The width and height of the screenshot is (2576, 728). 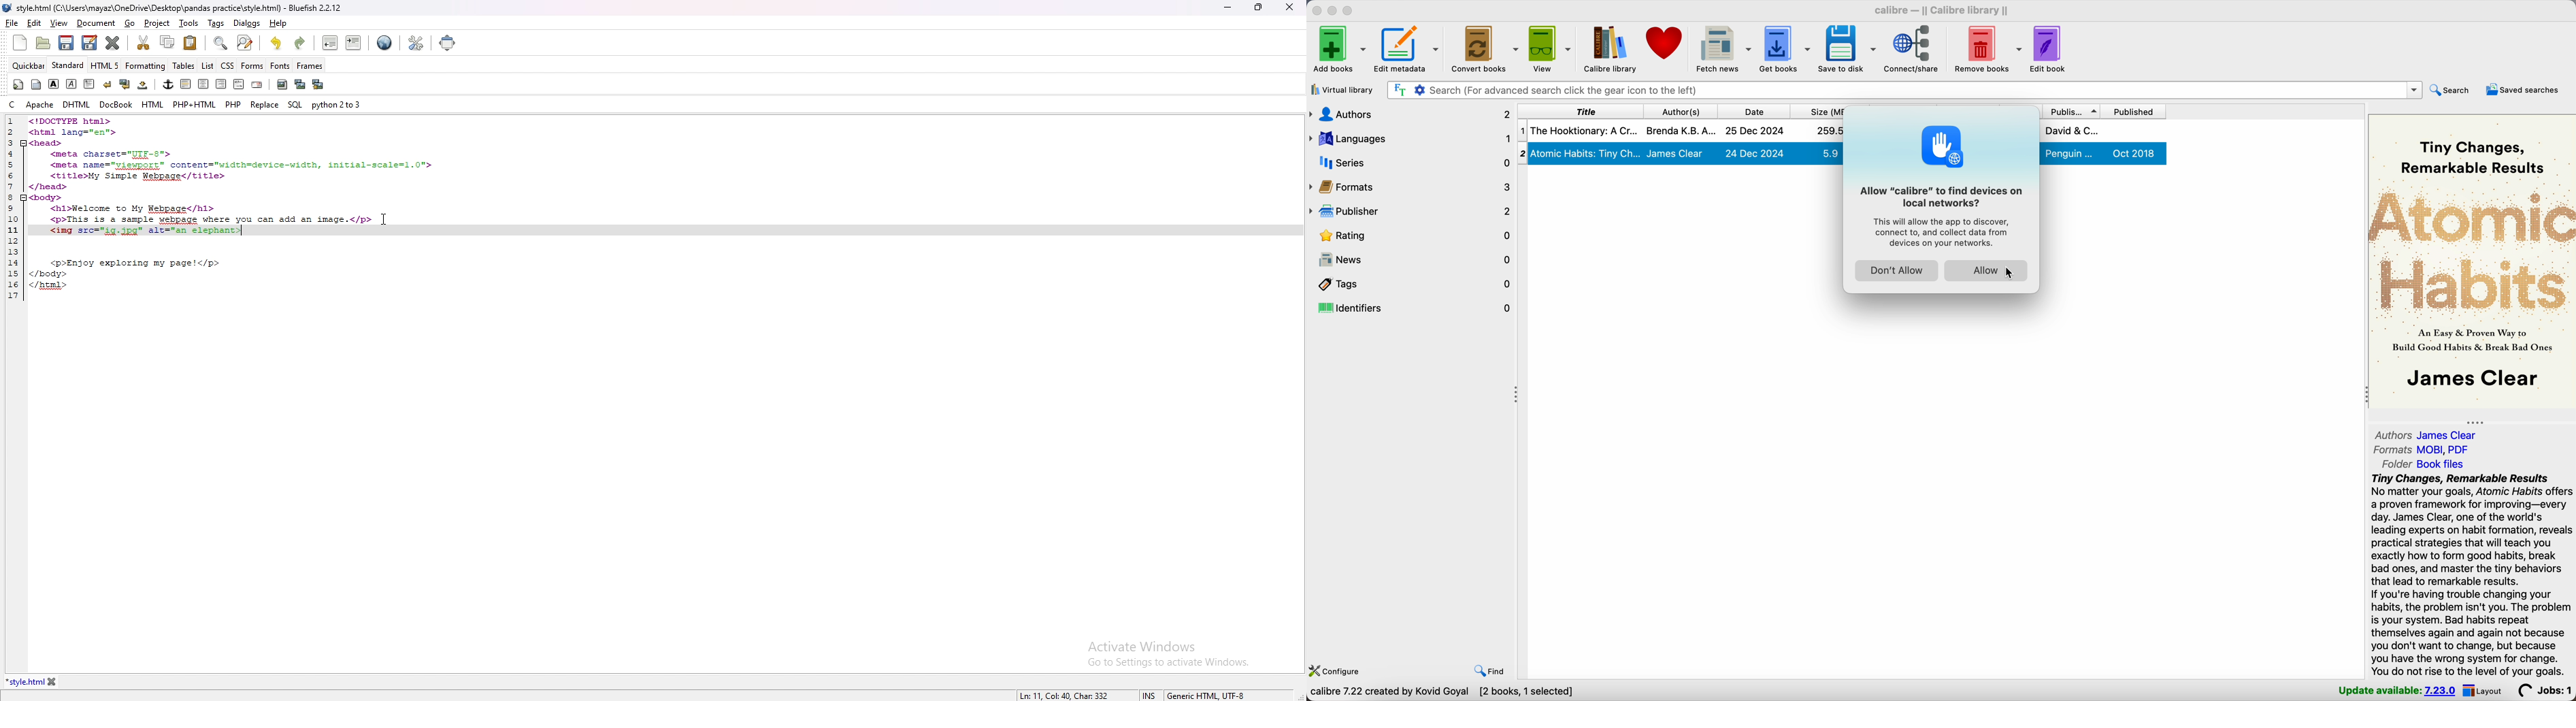 What do you see at coordinates (1989, 270) in the screenshot?
I see `Allow` at bounding box center [1989, 270].